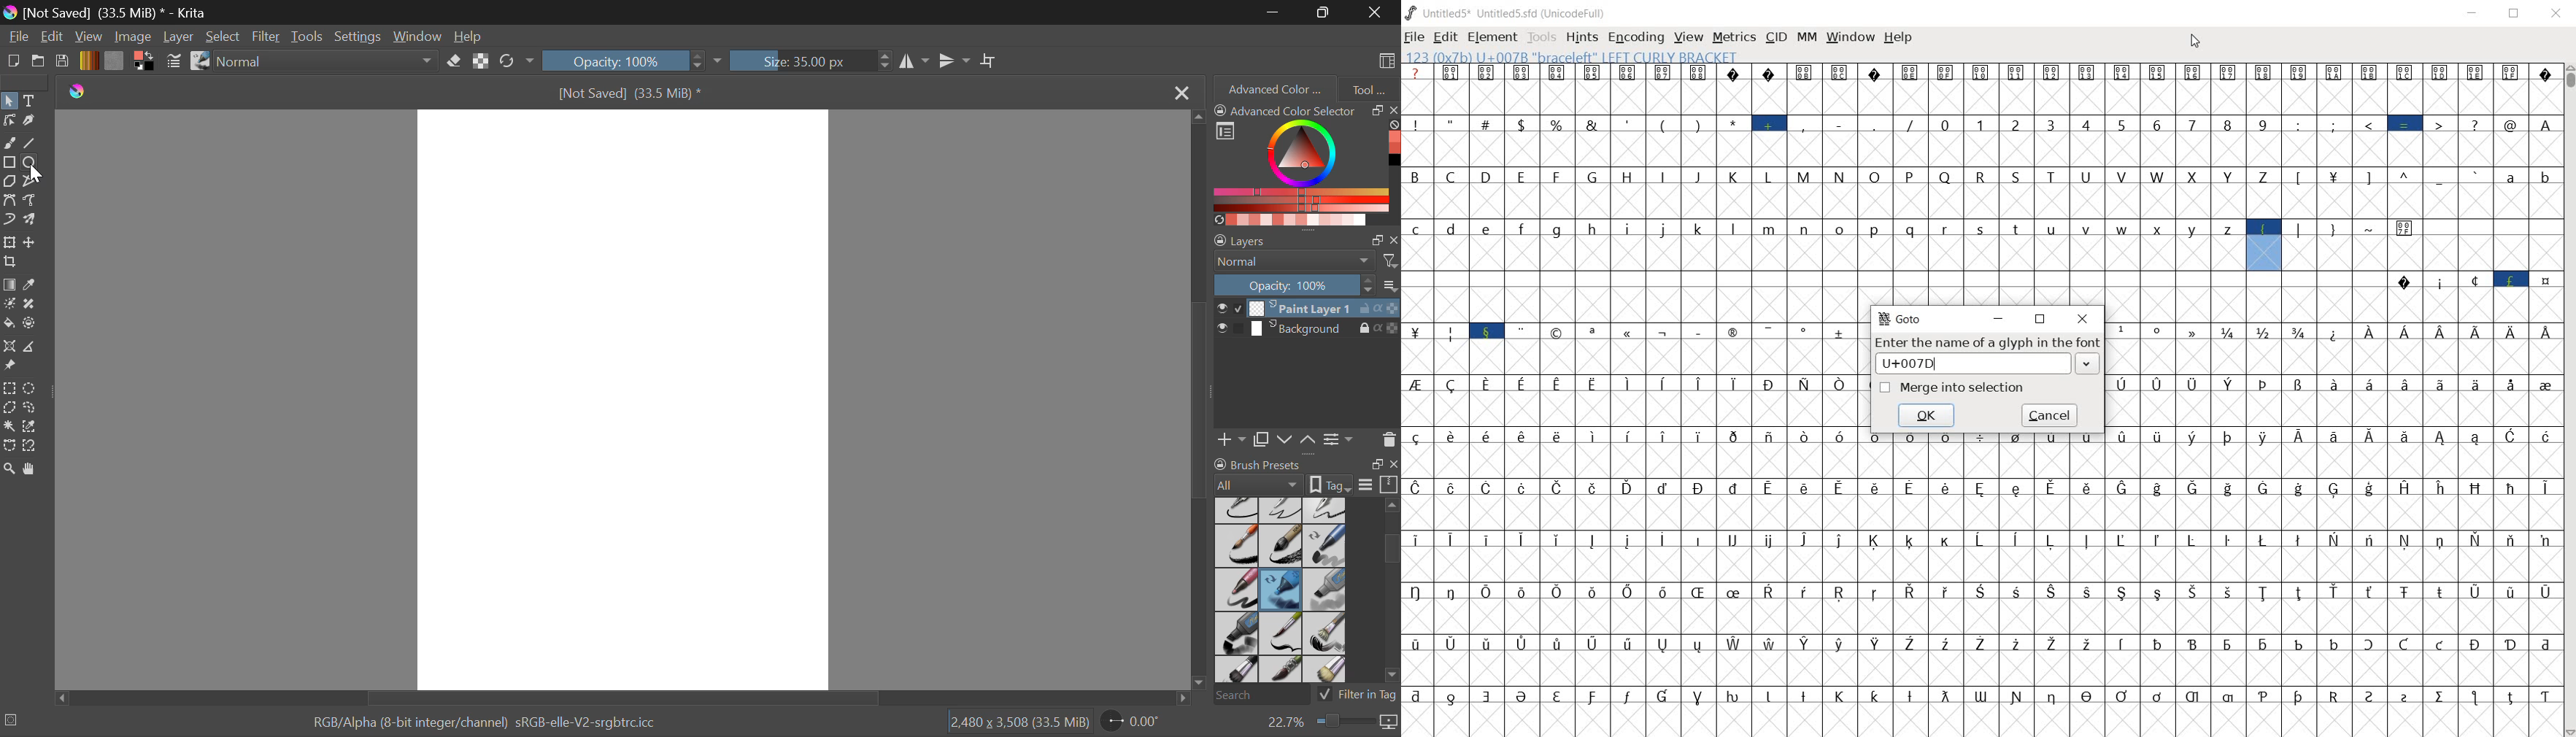  I want to click on Select, so click(9, 101).